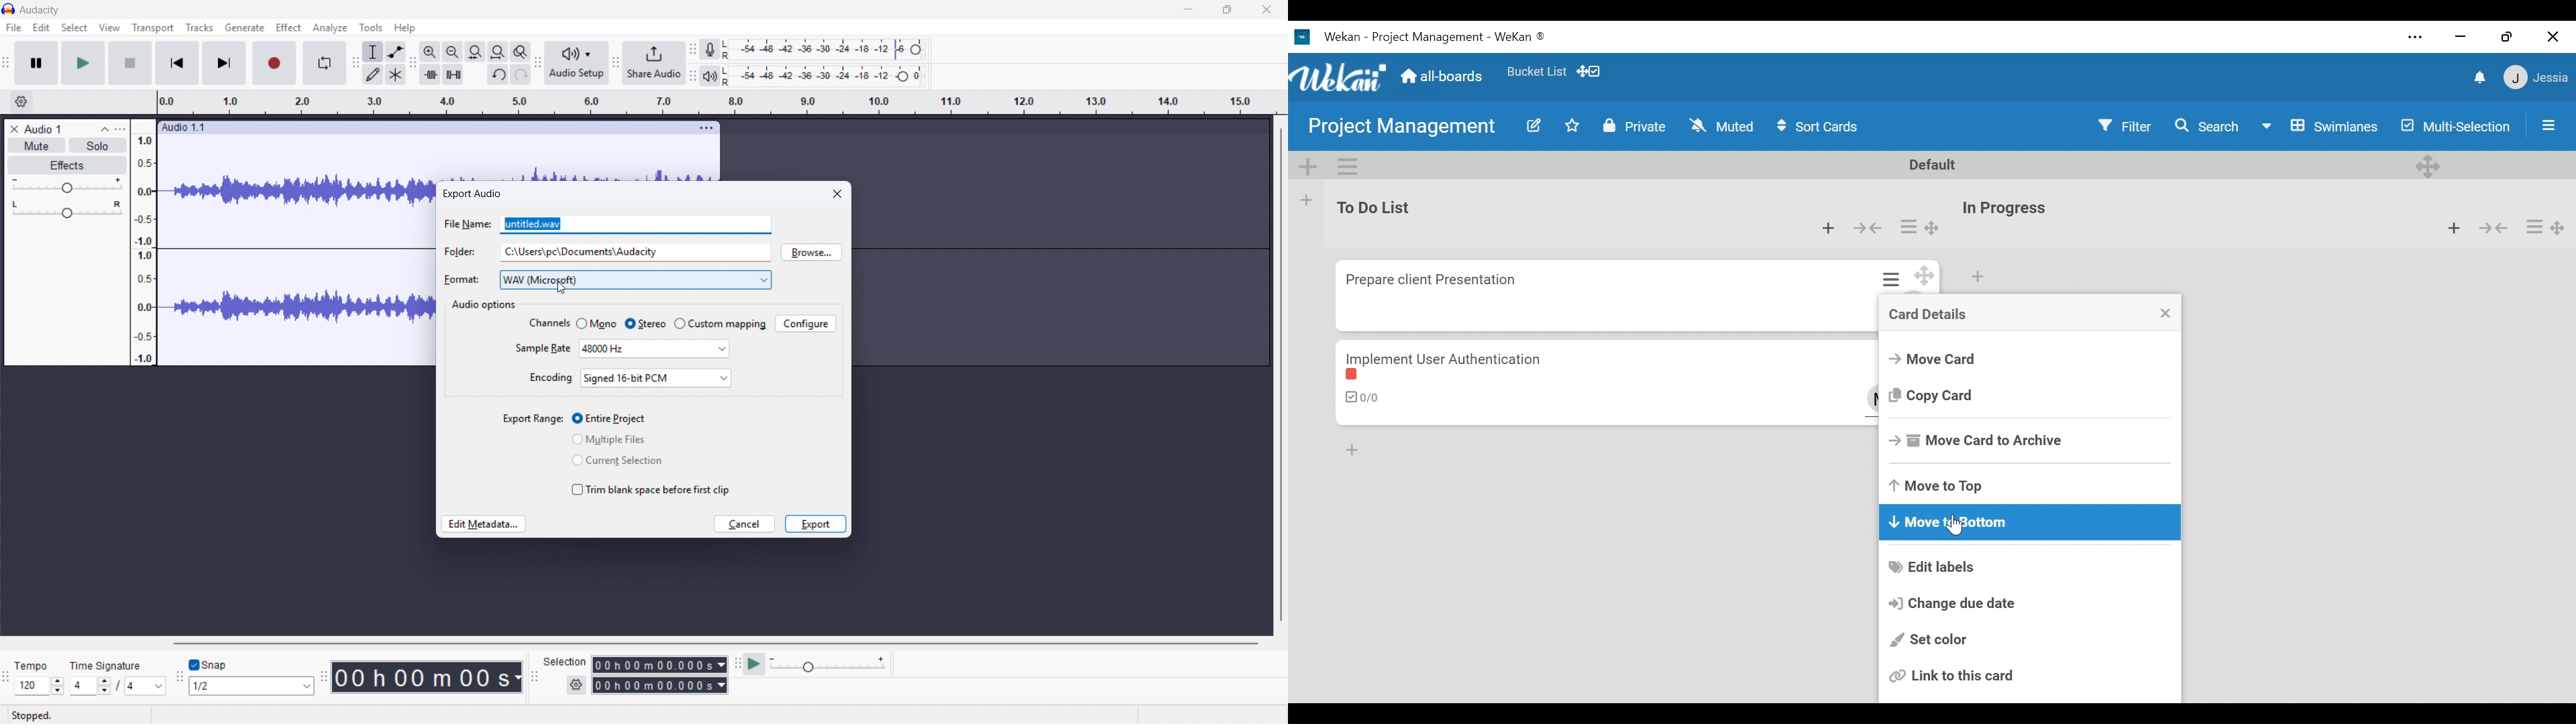 The height and width of the screenshot is (728, 2576). What do you see at coordinates (1933, 228) in the screenshot?
I see `Desktop drag handle` at bounding box center [1933, 228].